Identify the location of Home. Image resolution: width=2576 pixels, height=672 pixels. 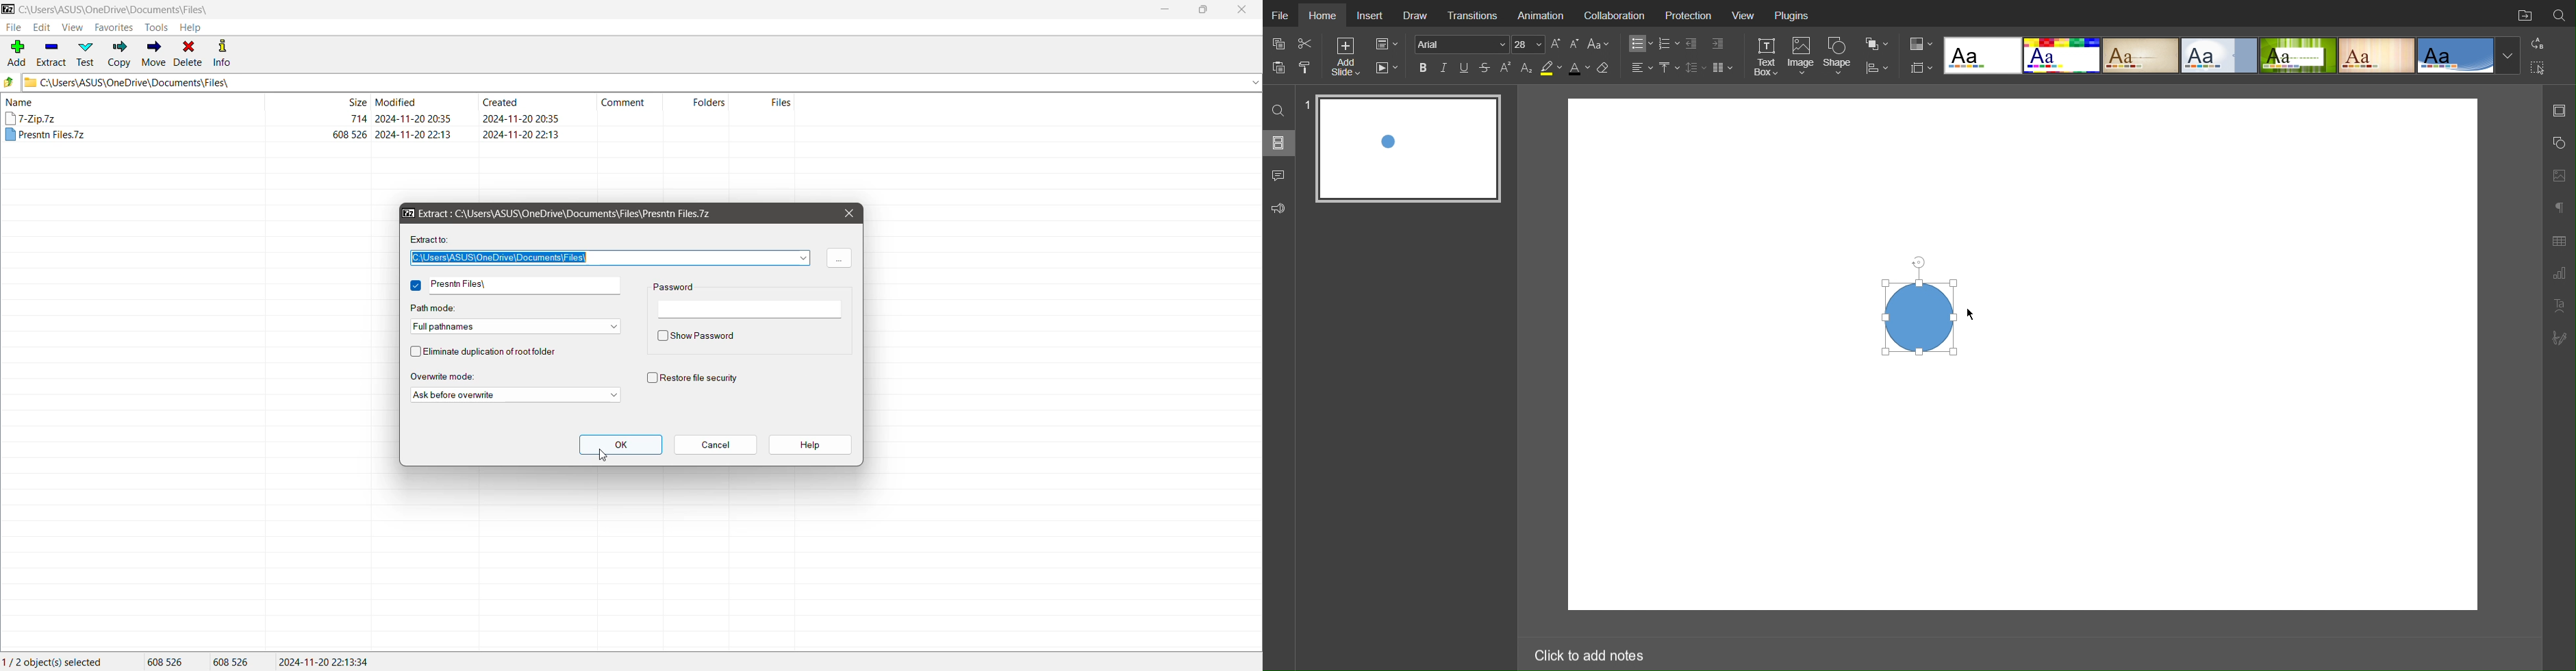
(1320, 14).